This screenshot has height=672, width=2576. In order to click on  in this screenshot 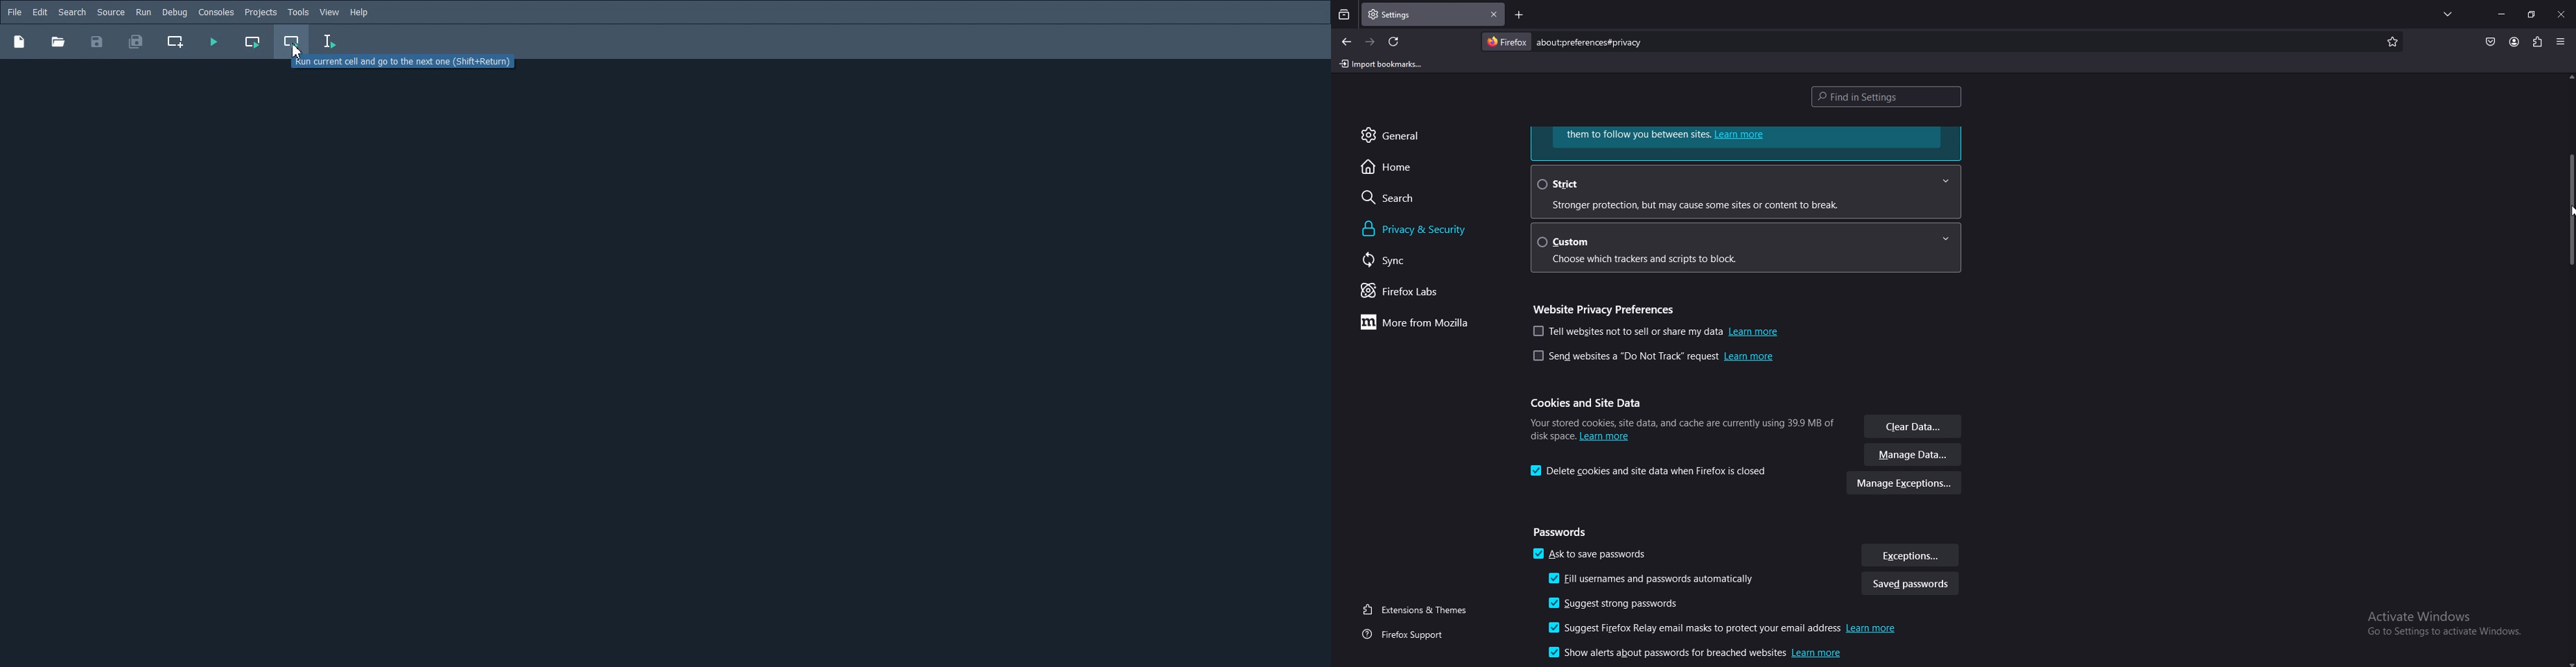, I will do `click(58, 42)`.